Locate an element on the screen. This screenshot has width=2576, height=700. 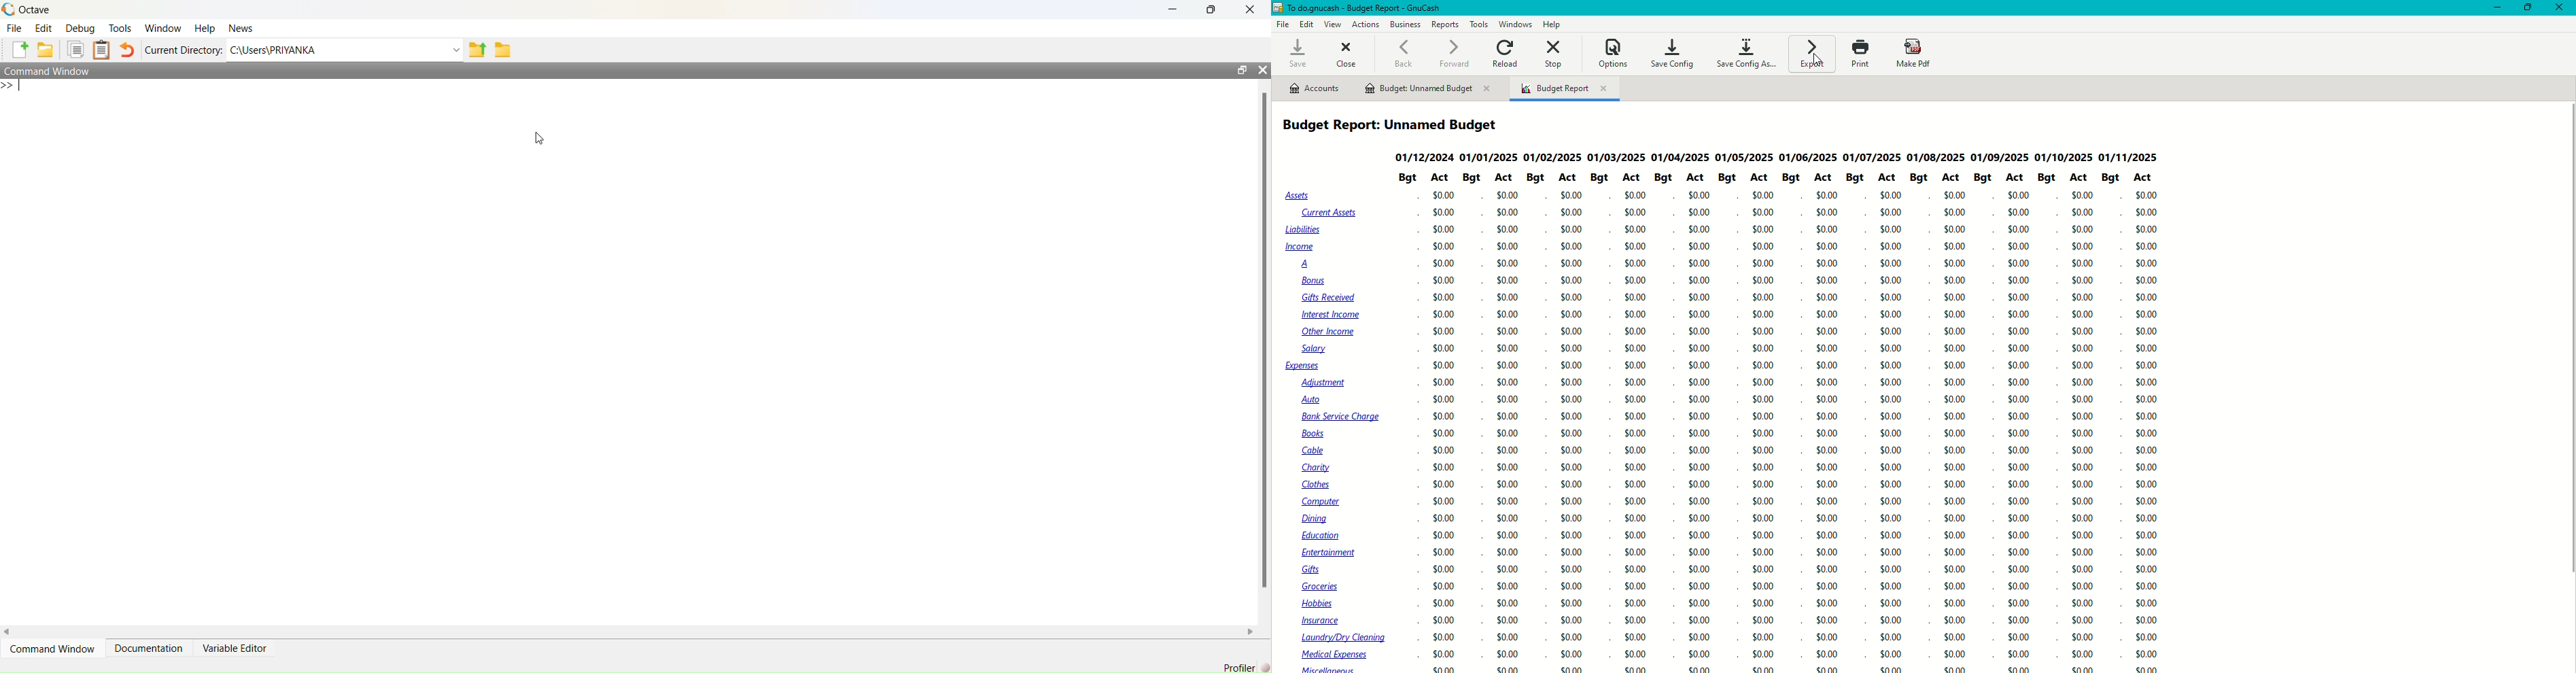
$0.00 is located at coordinates (1703, 332).